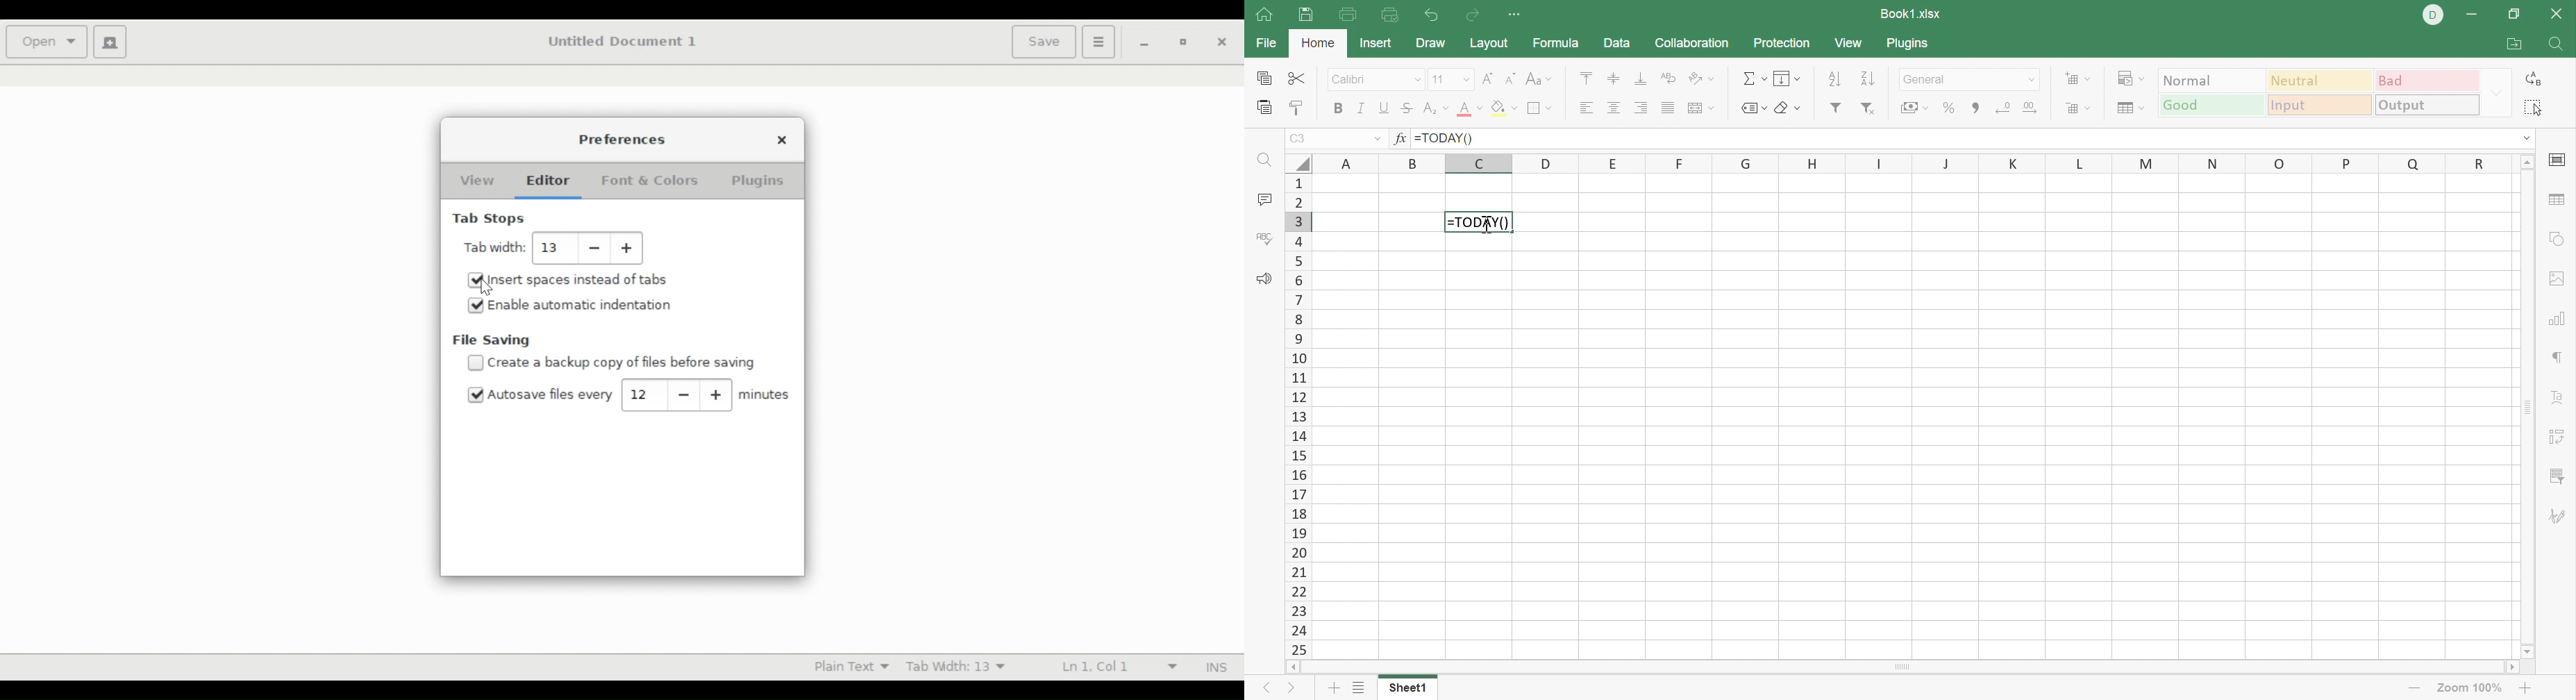  I want to click on Open file location, so click(2512, 42).